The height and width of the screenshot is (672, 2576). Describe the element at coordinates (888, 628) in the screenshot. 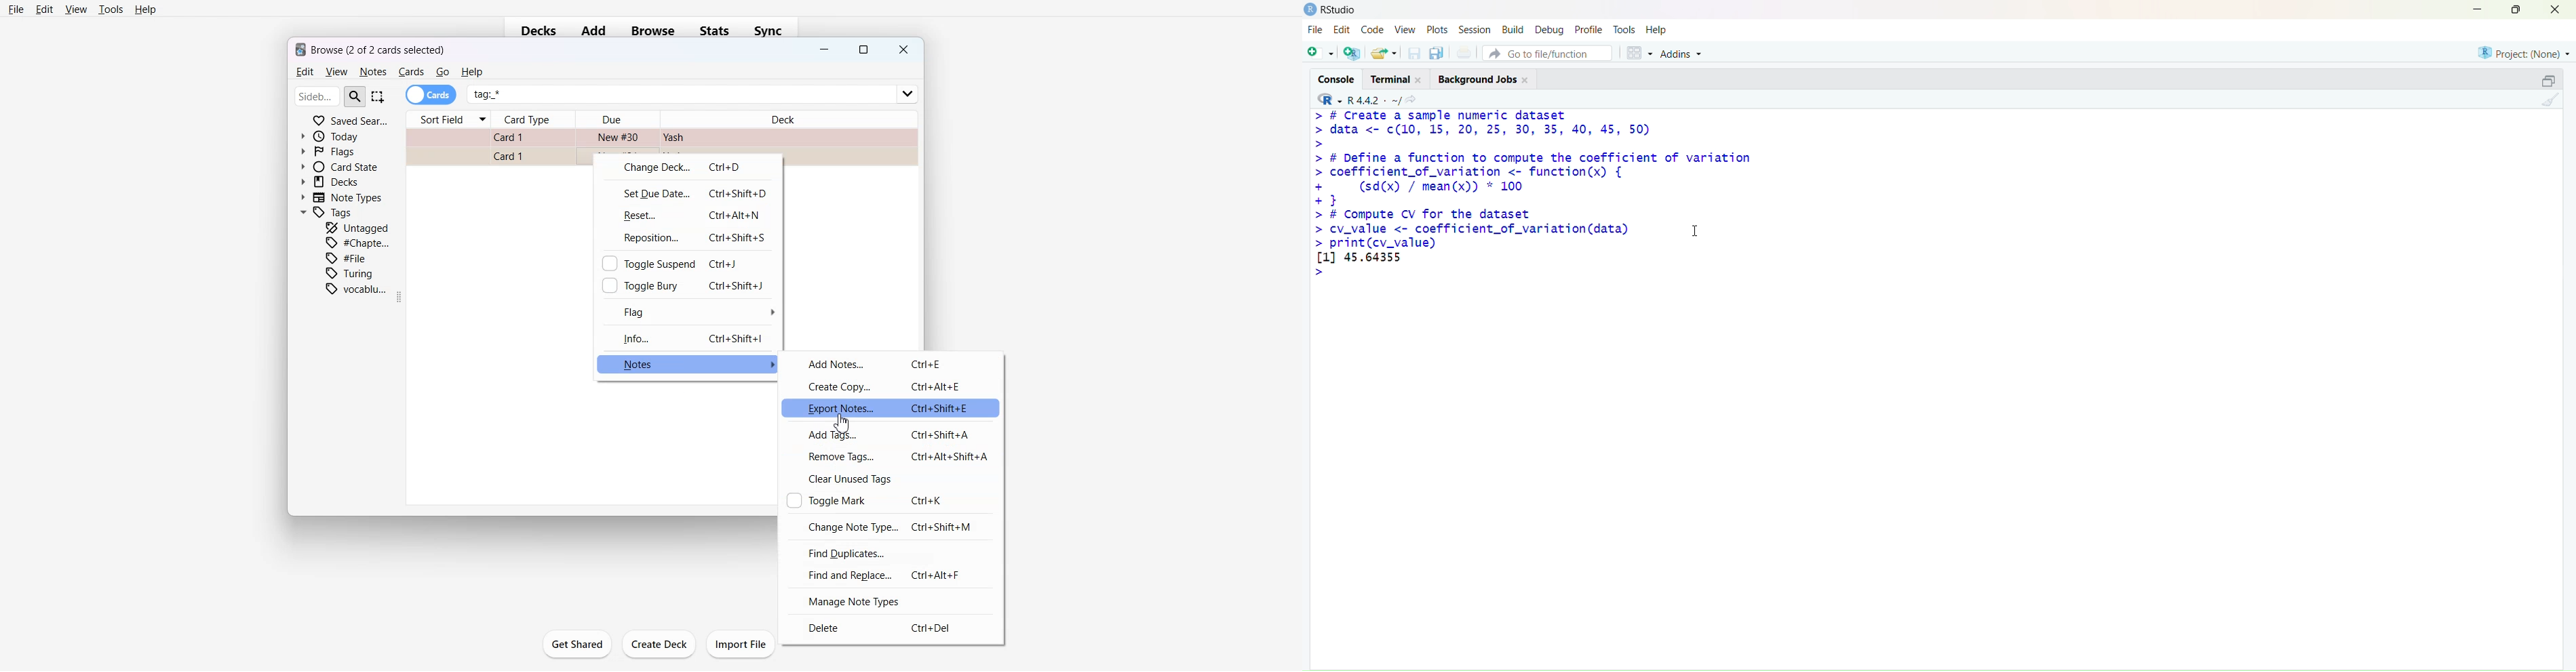

I see `Delete` at that location.